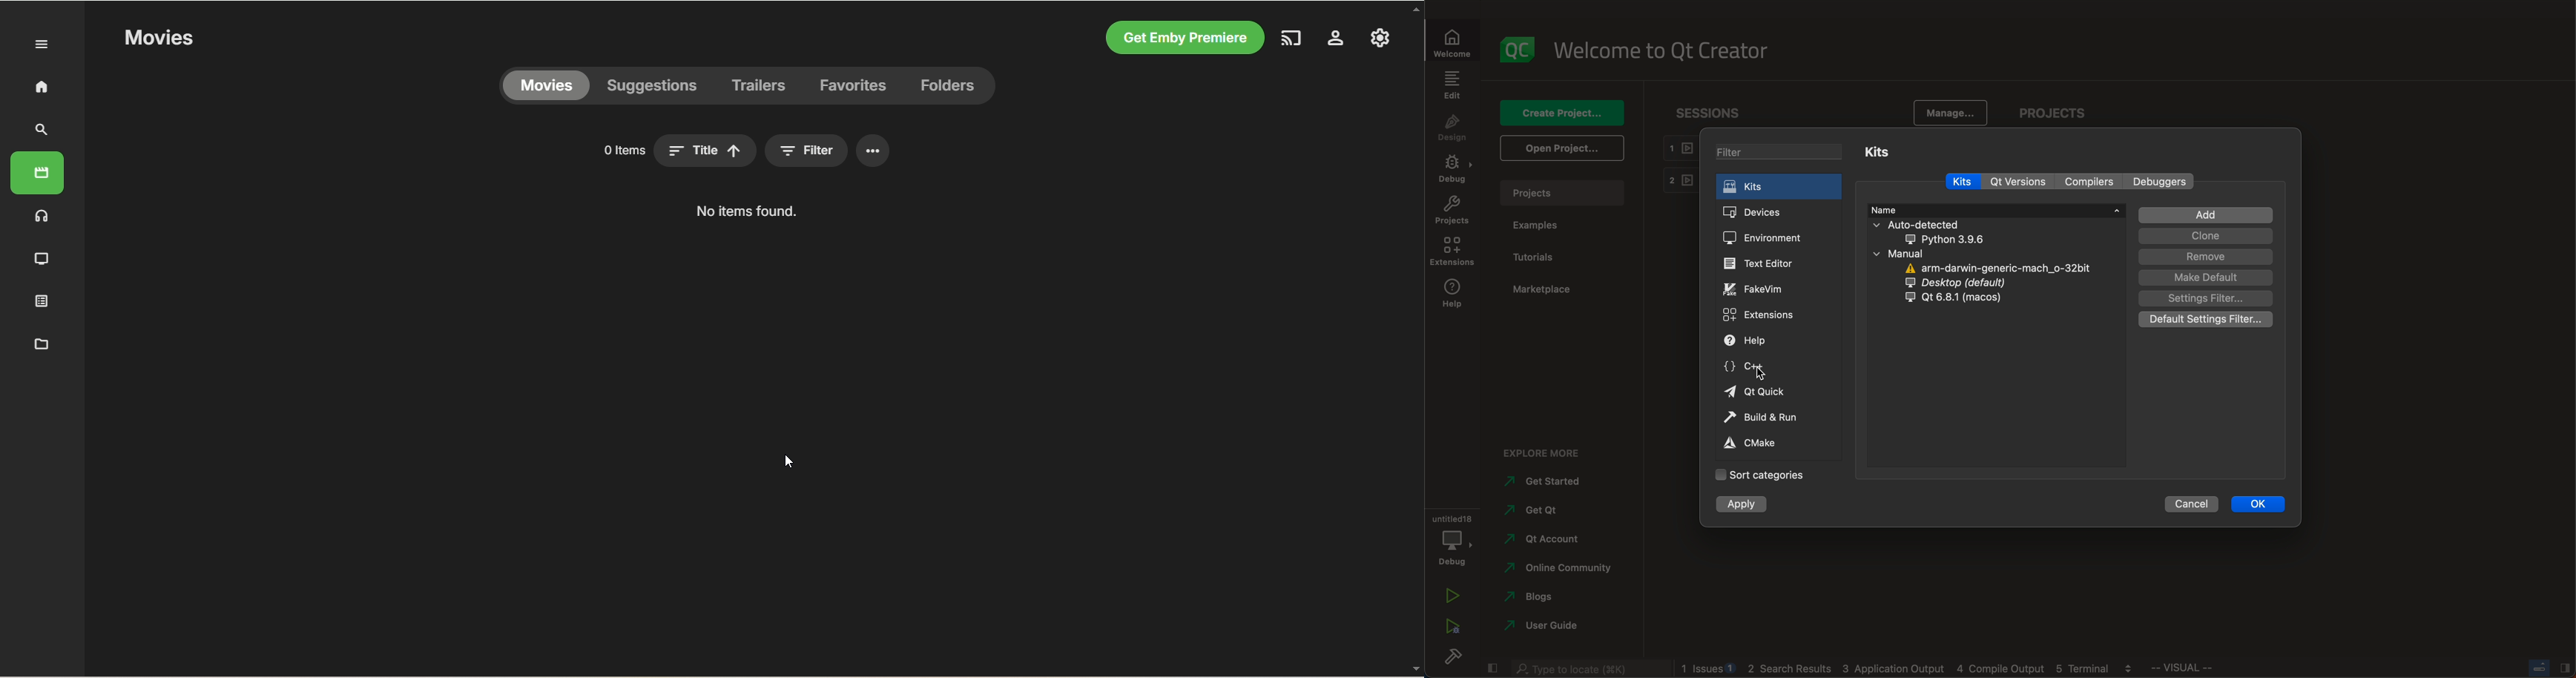  What do you see at coordinates (1549, 450) in the screenshot?
I see `explore` at bounding box center [1549, 450].